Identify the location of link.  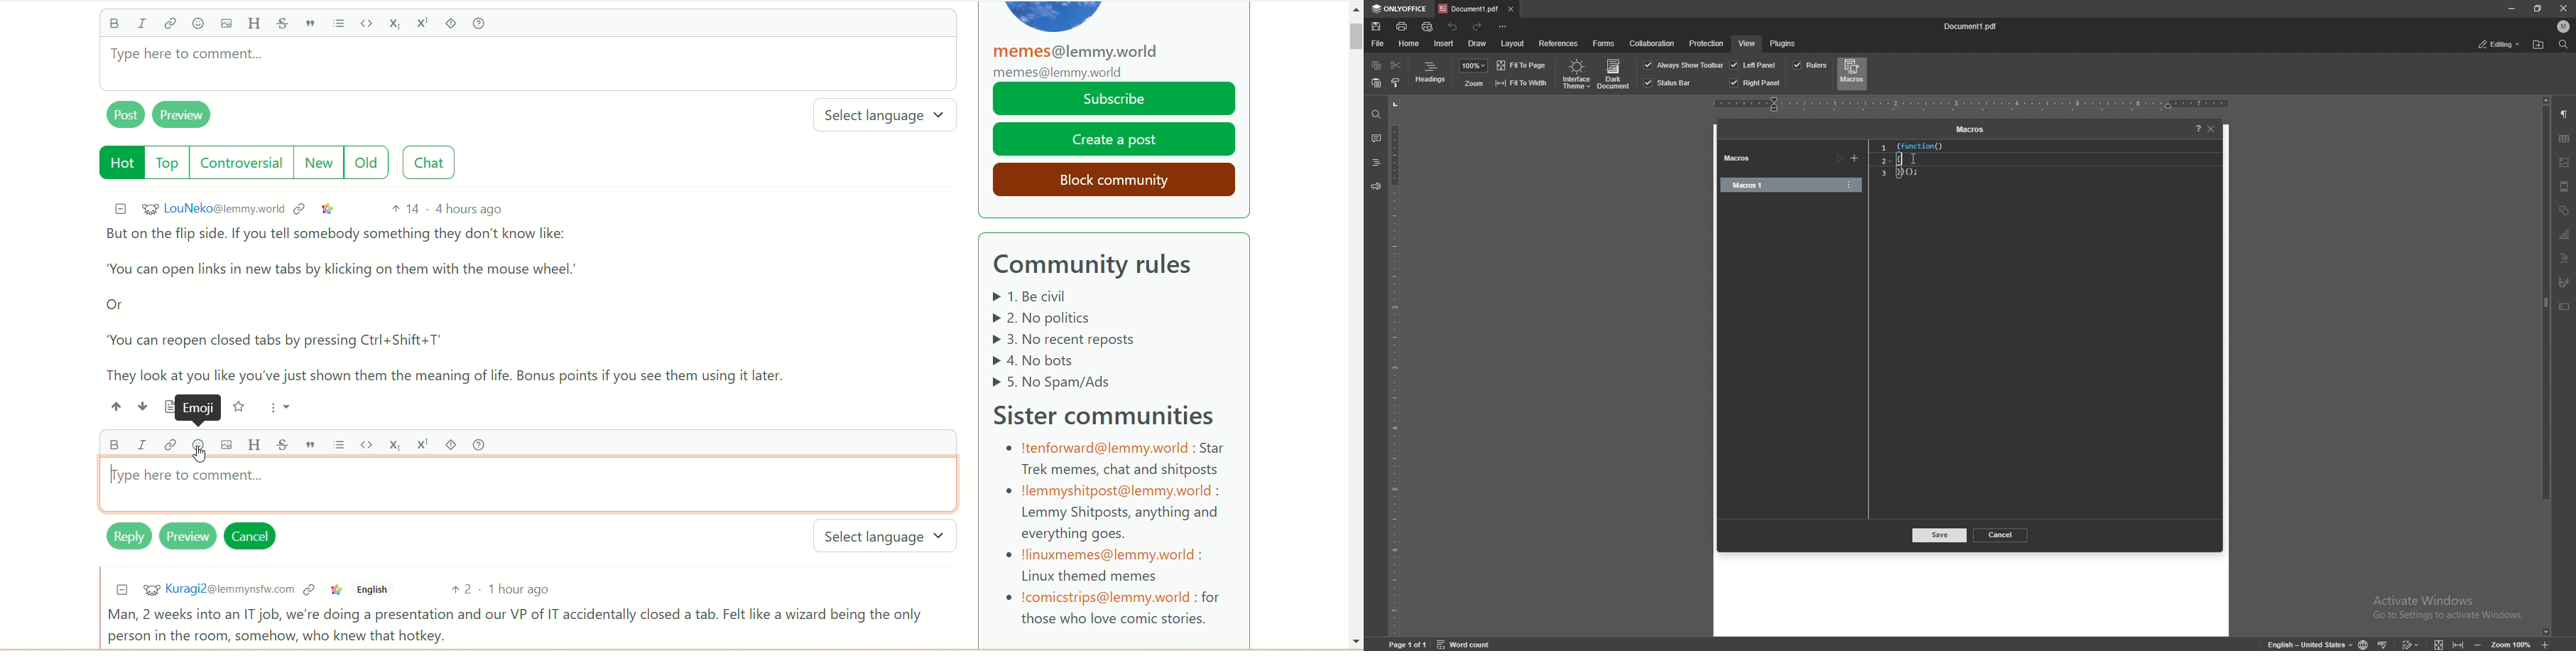
(169, 446).